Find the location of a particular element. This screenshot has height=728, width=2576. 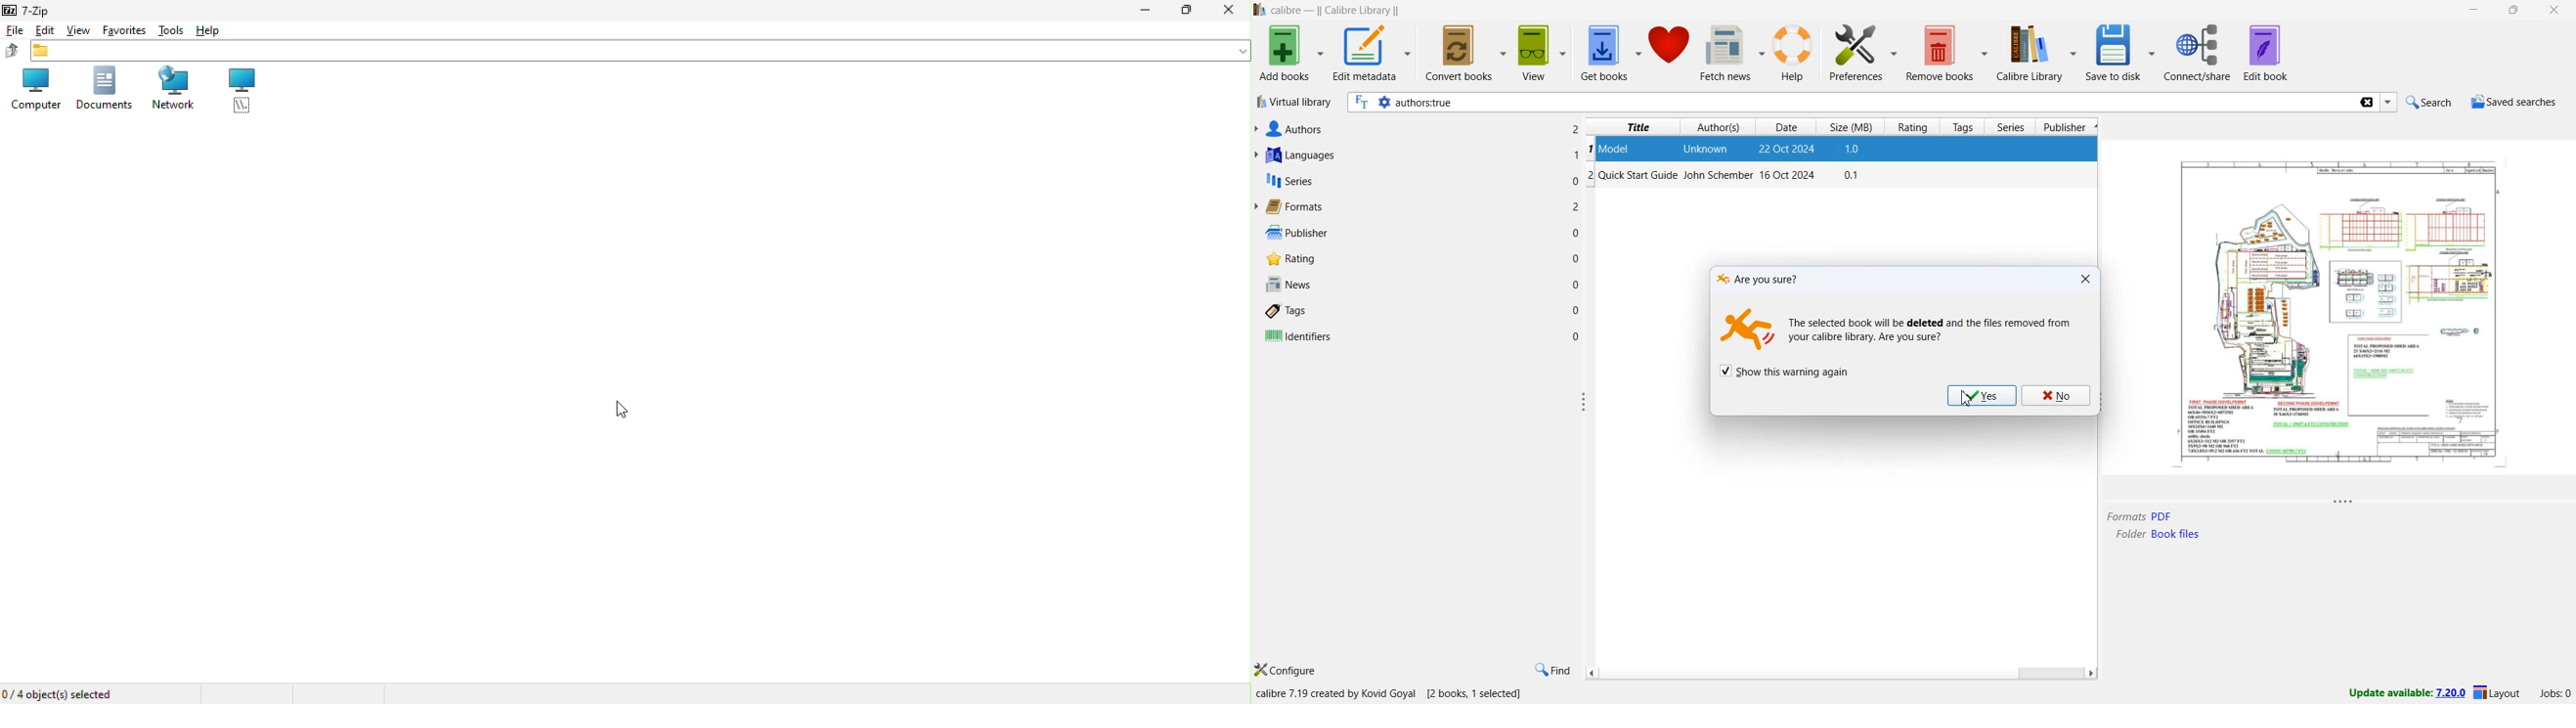

news is located at coordinates (1287, 285).